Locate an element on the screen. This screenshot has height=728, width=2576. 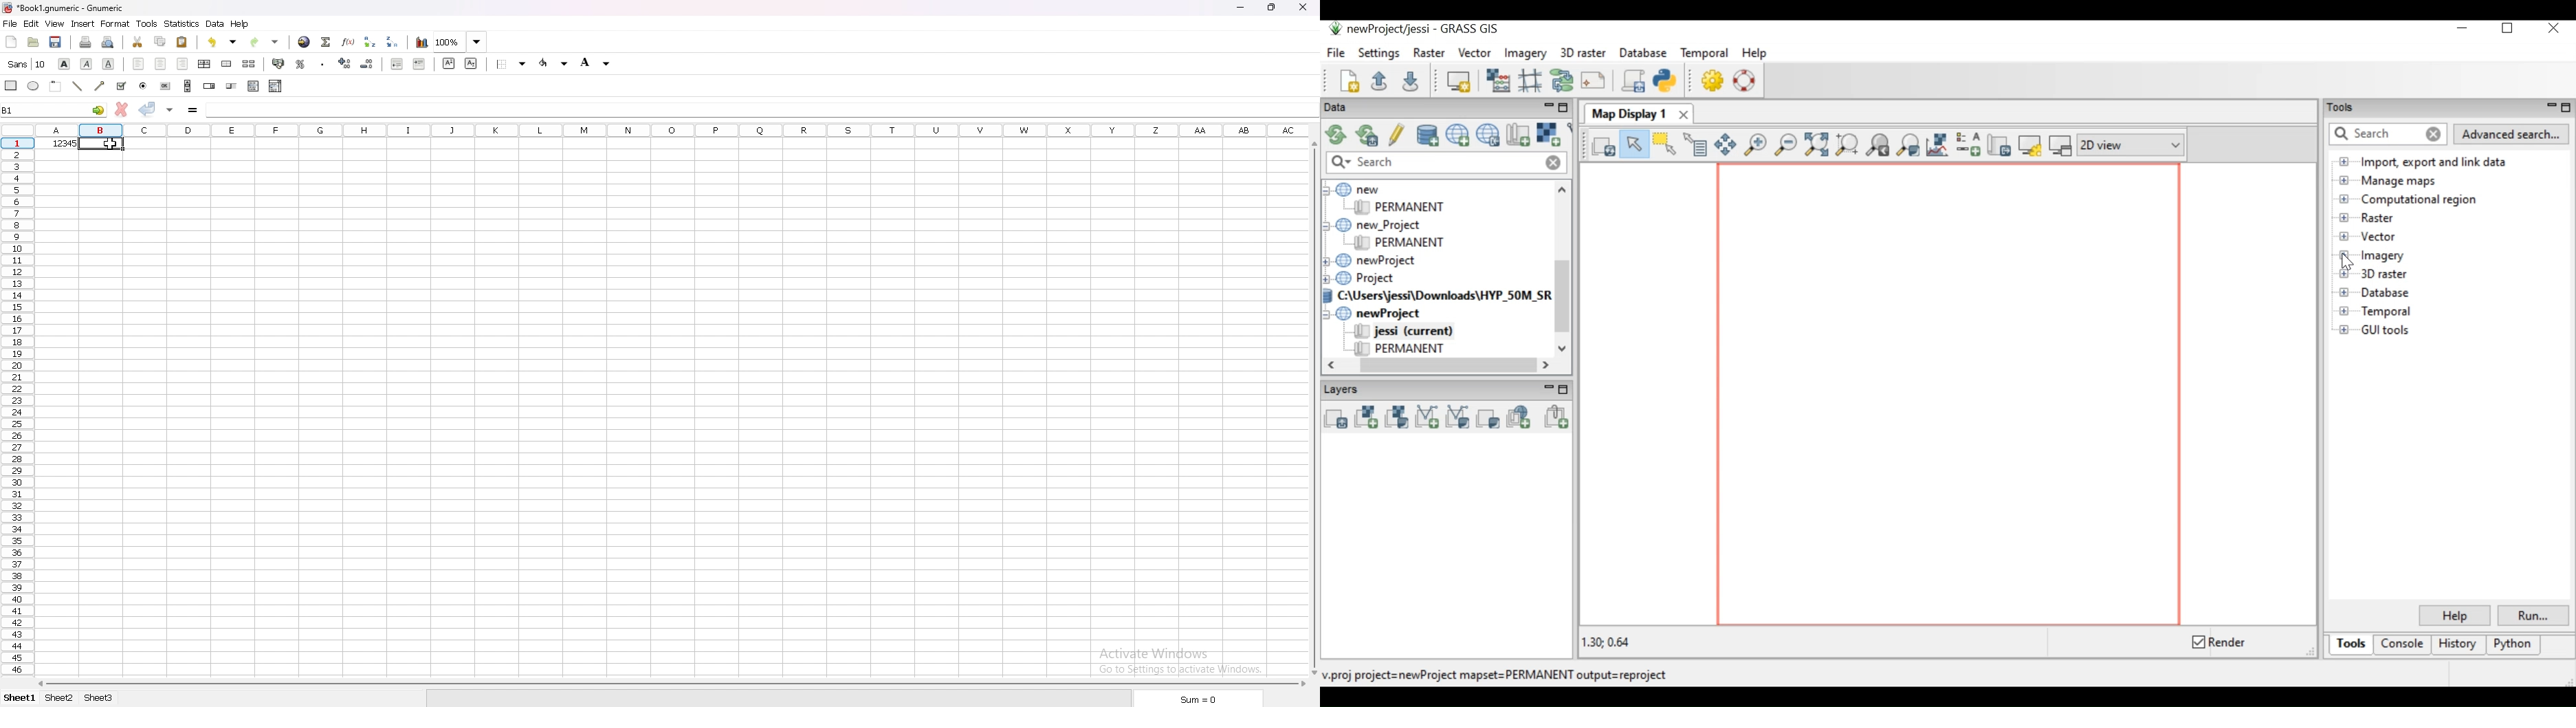
background is located at coordinates (597, 62).